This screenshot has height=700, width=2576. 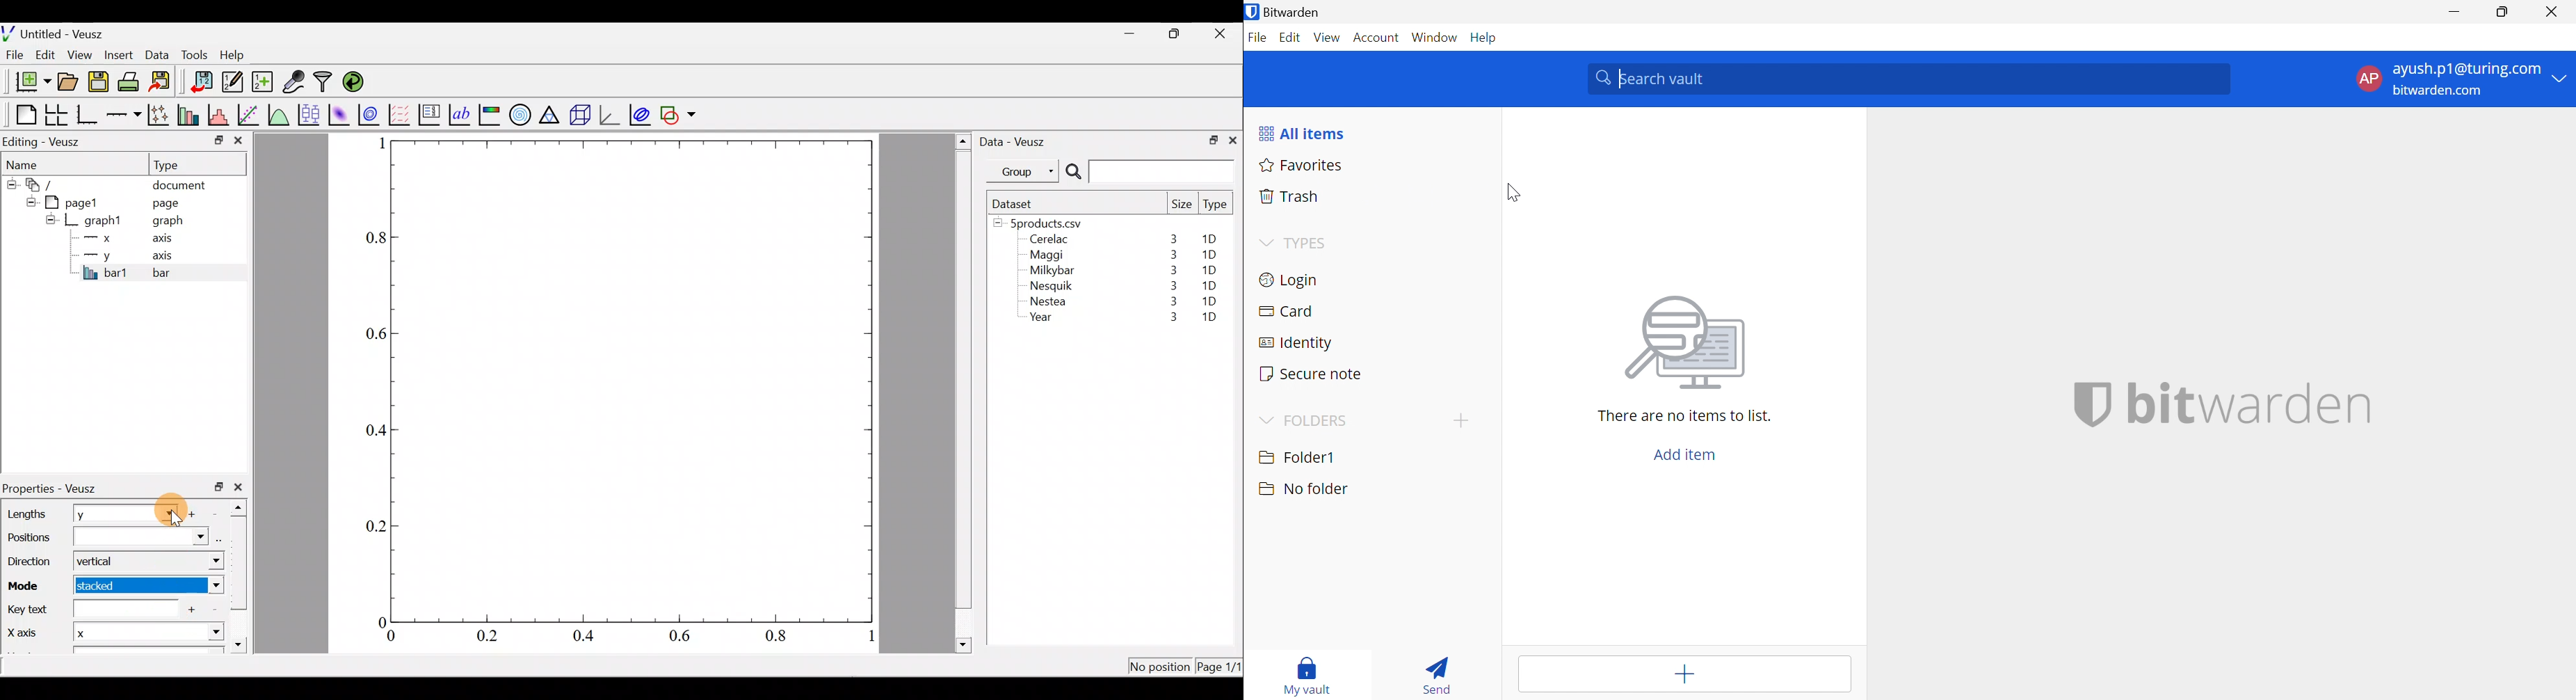 I want to click on graph, so click(x=168, y=222).